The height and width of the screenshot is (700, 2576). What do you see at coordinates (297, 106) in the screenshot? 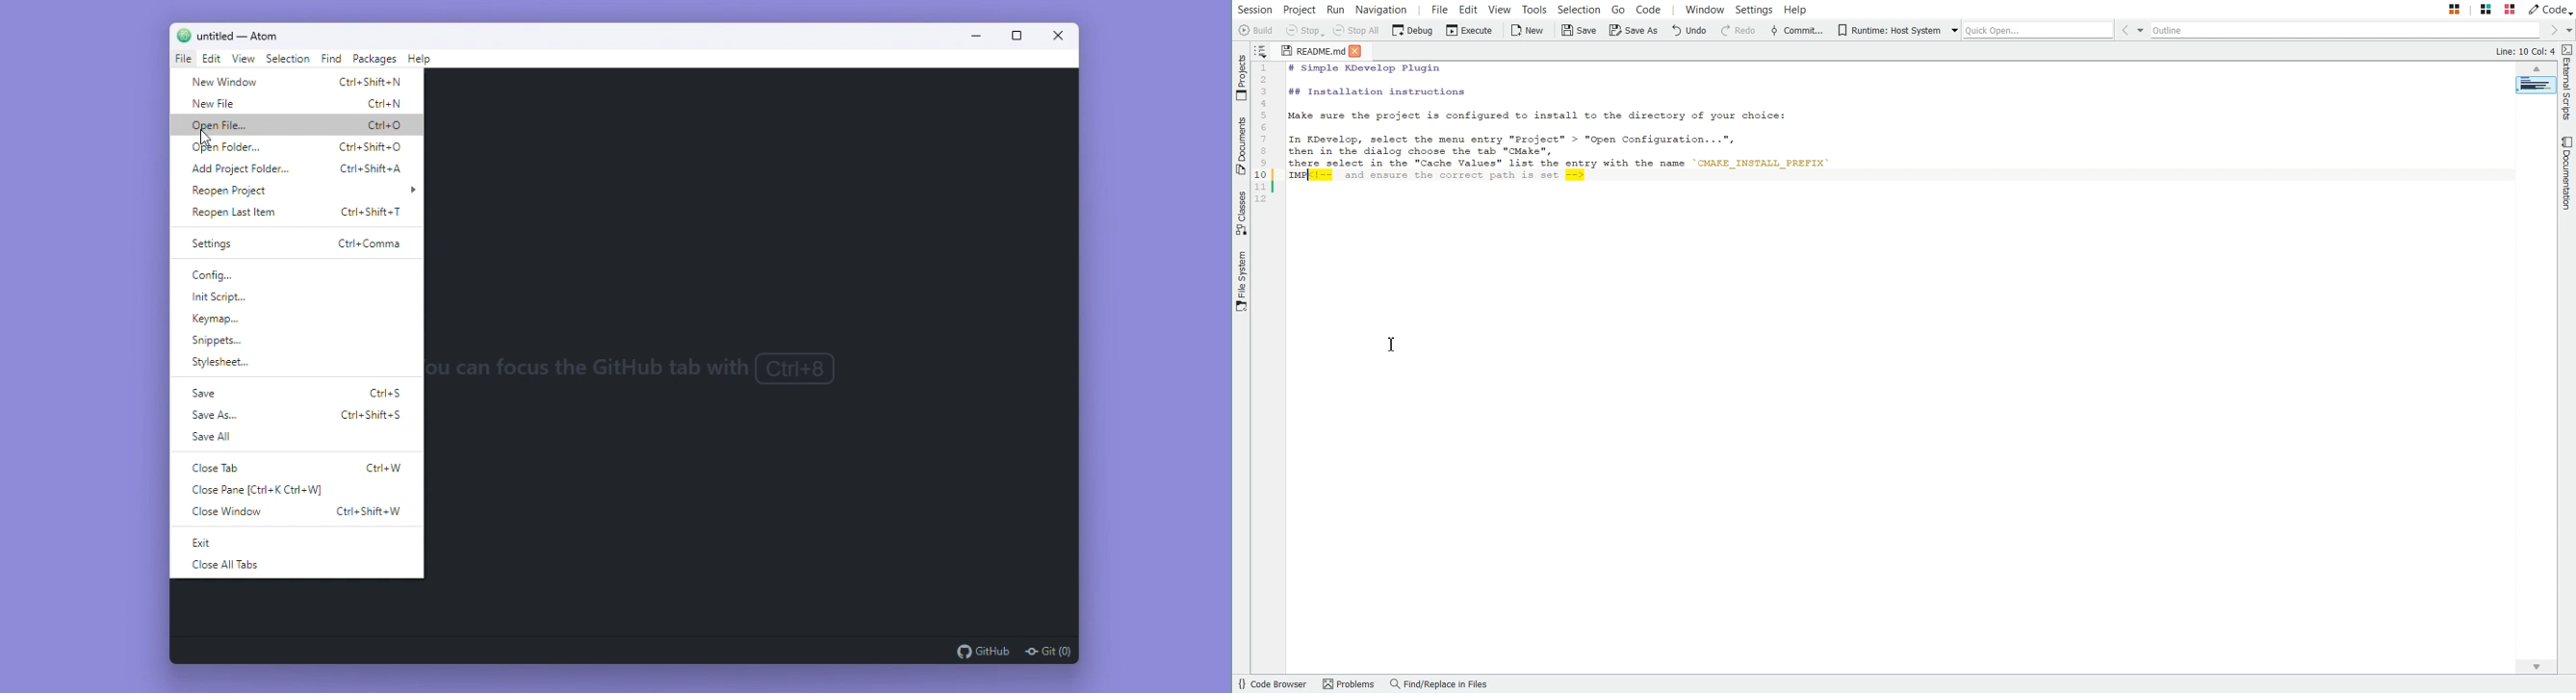
I see `New file ctrl+N` at bounding box center [297, 106].